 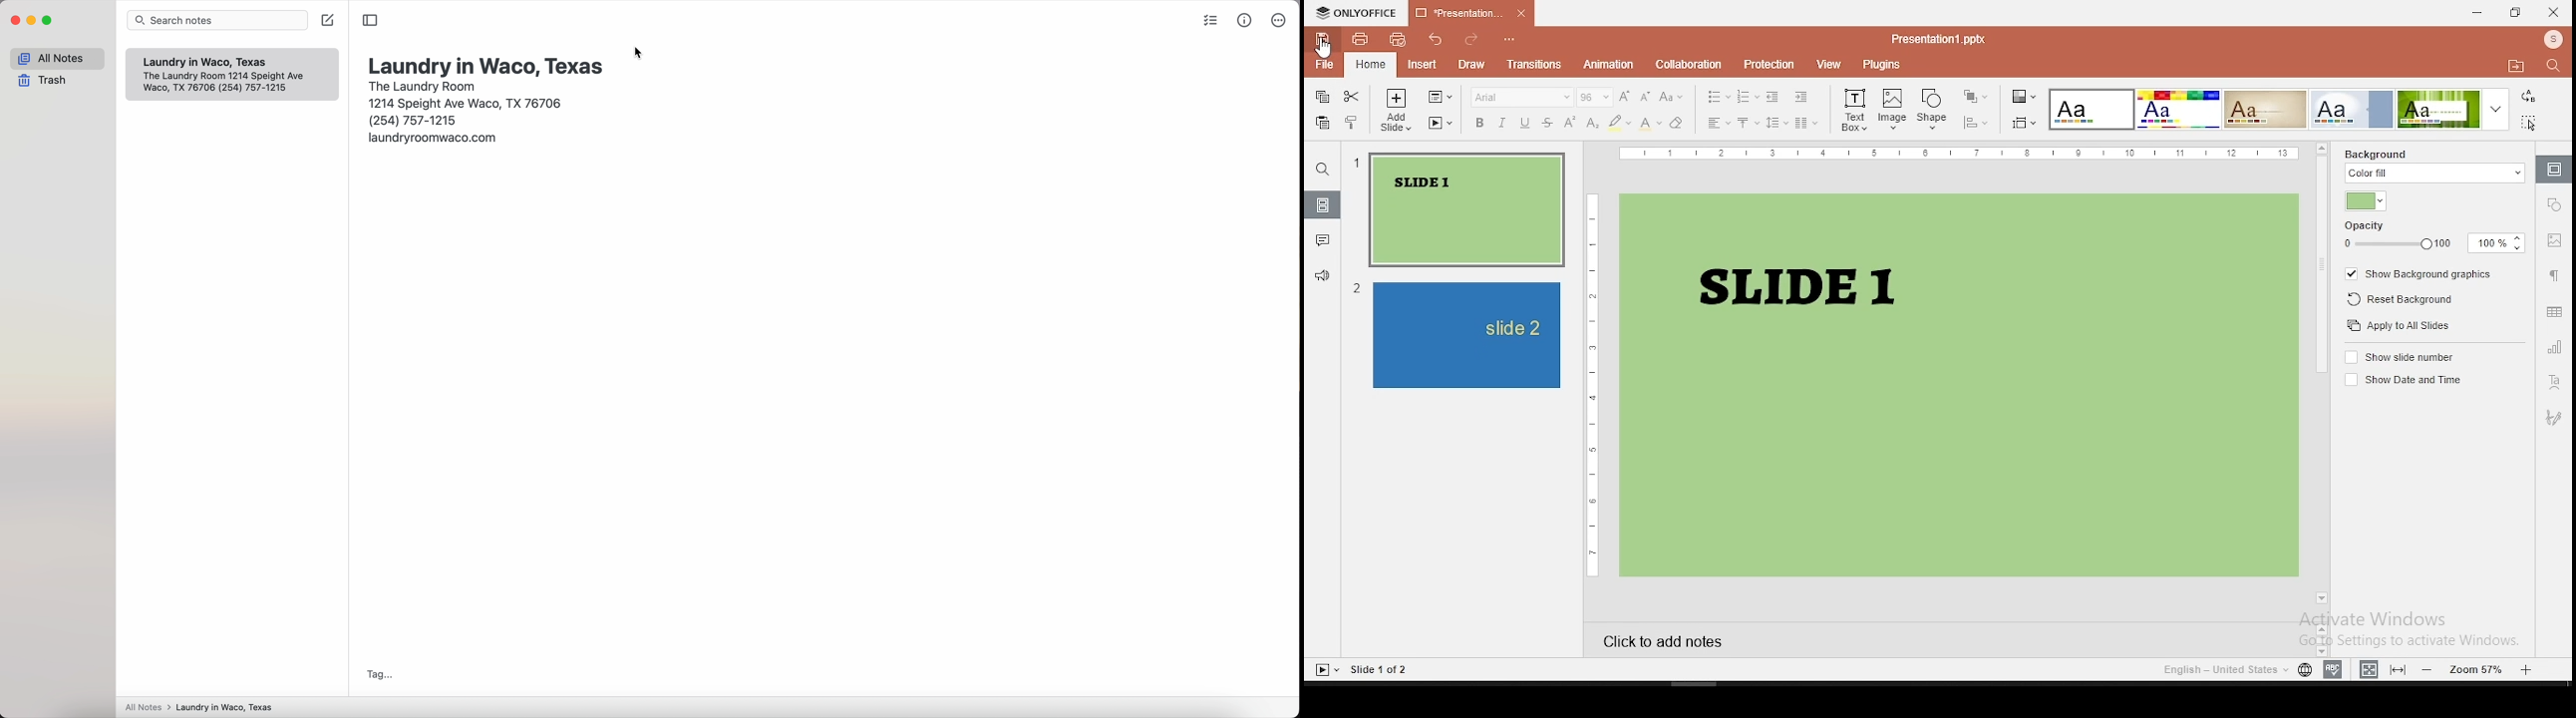 What do you see at coordinates (1525, 122) in the screenshot?
I see `underline` at bounding box center [1525, 122].